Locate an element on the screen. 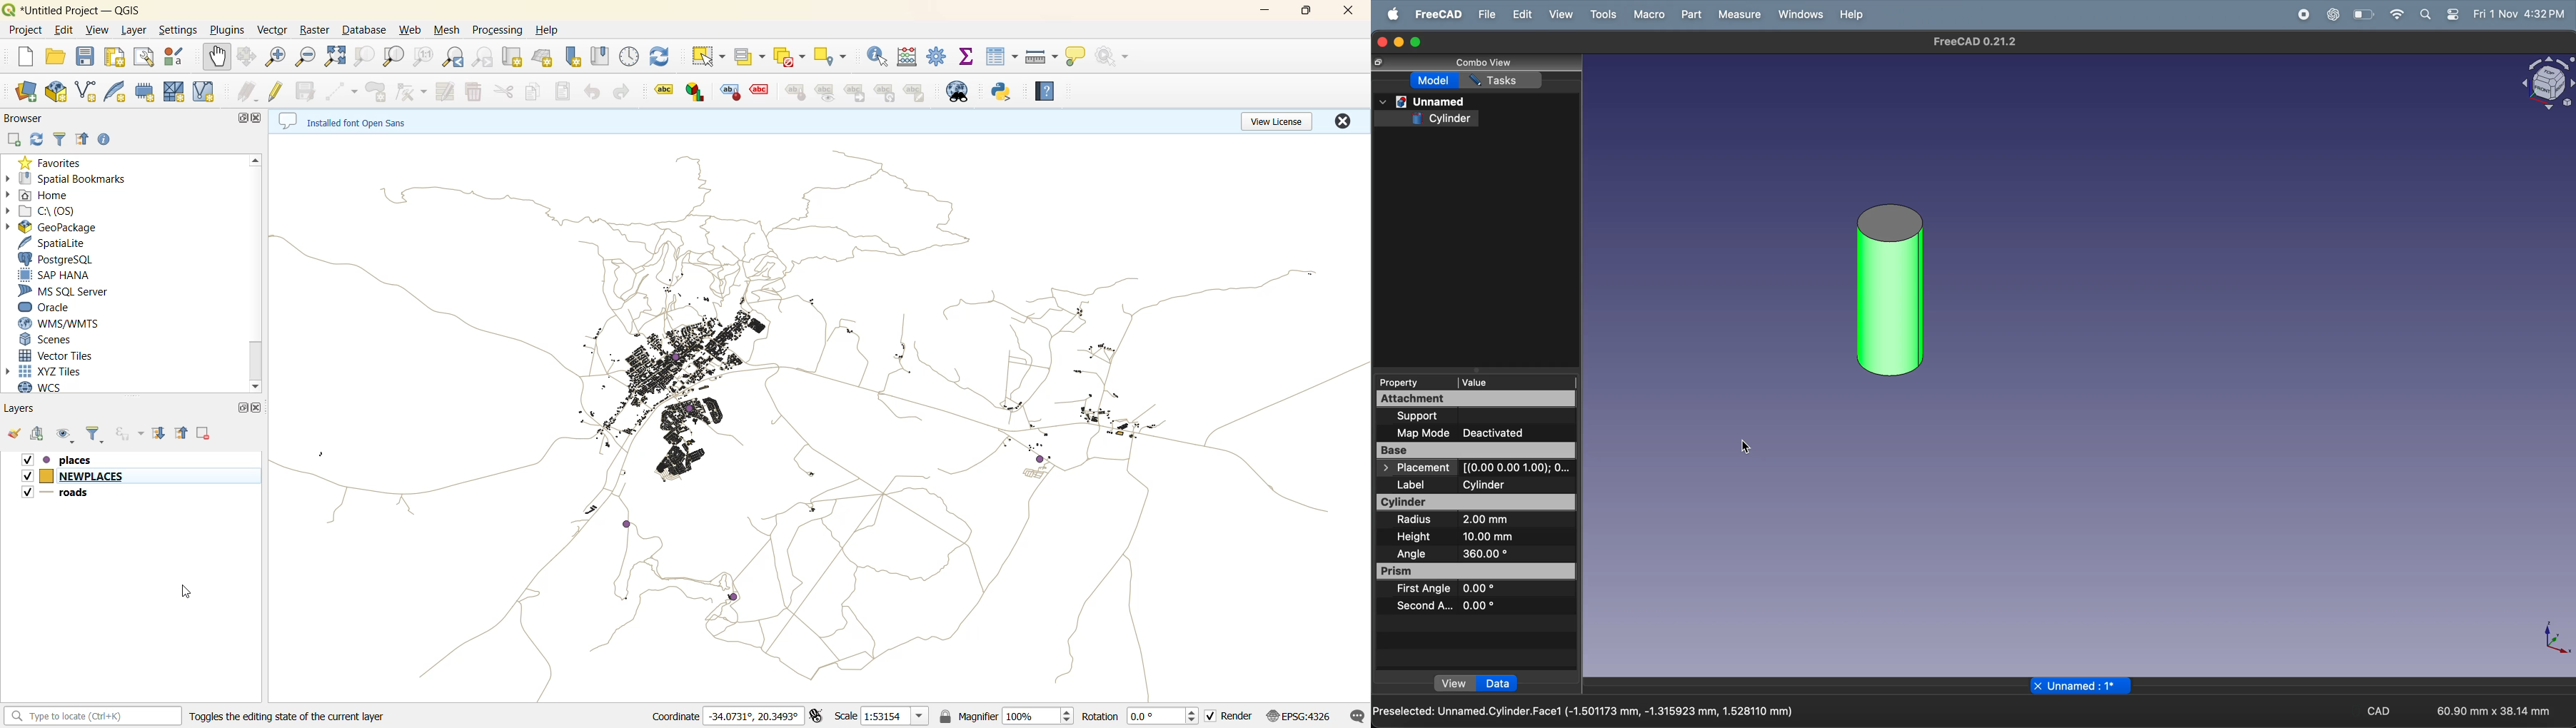 Image resolution: width=2576 pixels, height=728 pixels. cursor is located at coordinates (186, 589).